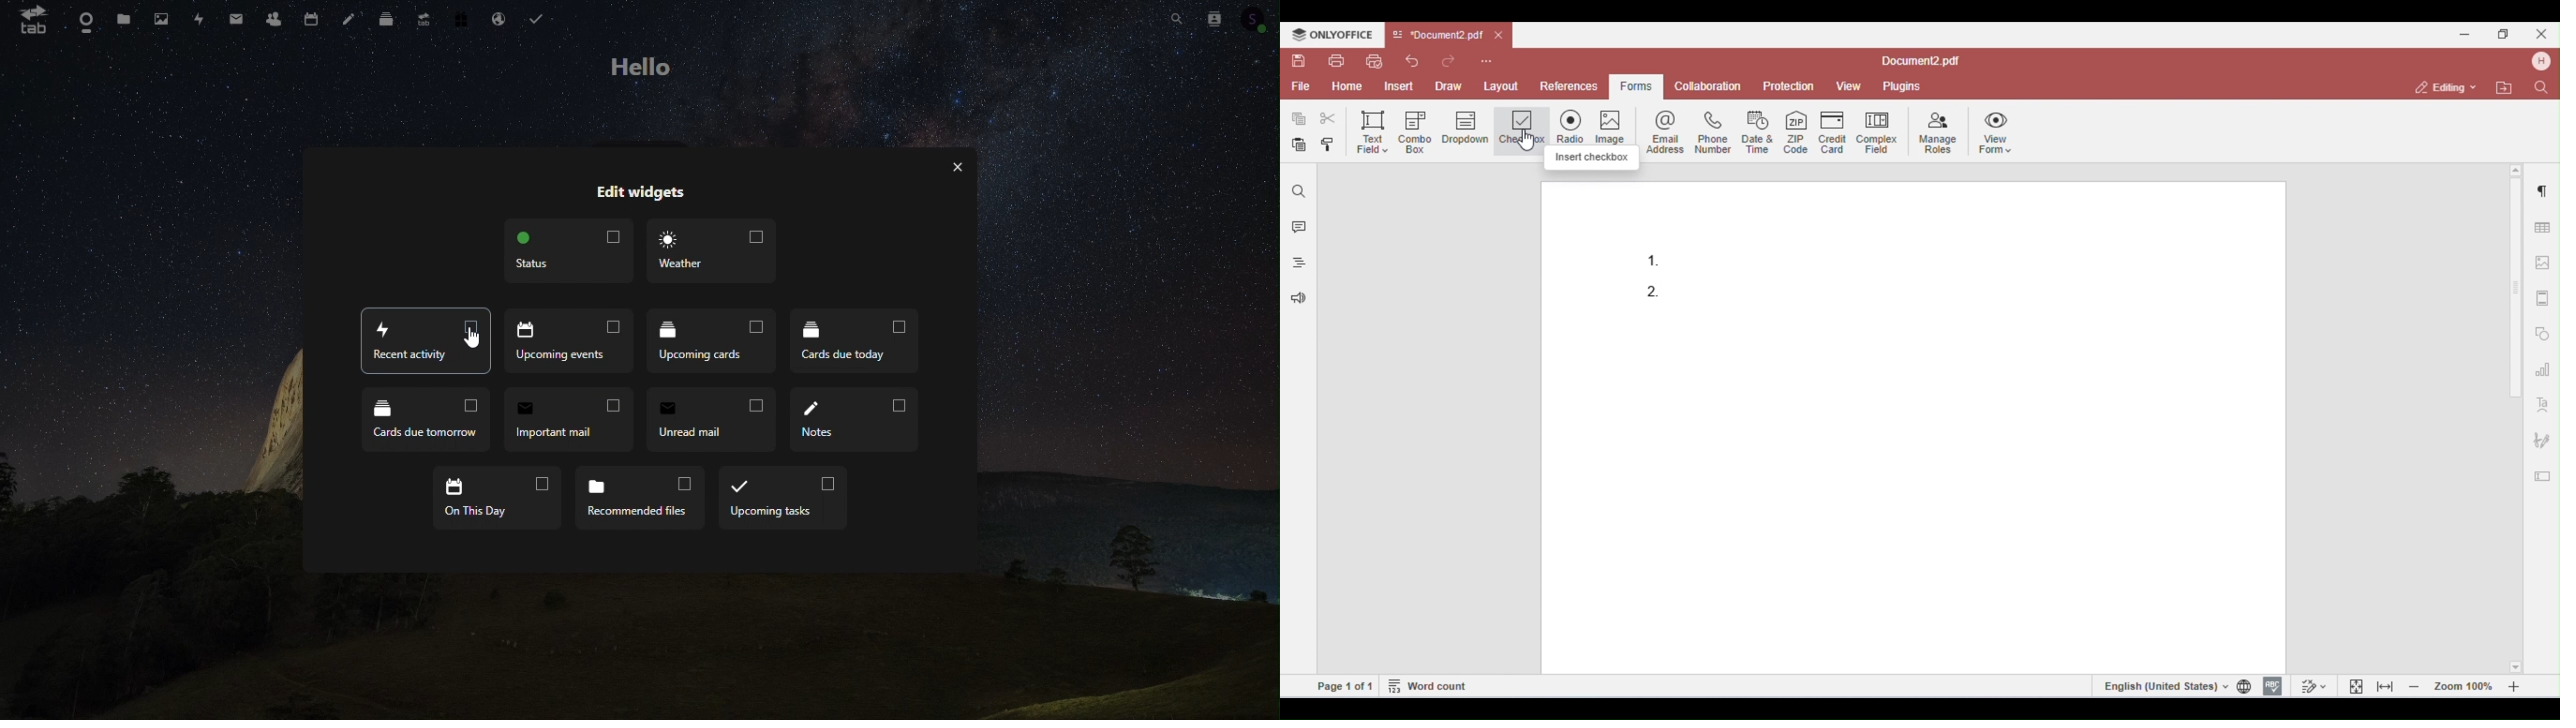  I want to click on deck, so click(382, 19).